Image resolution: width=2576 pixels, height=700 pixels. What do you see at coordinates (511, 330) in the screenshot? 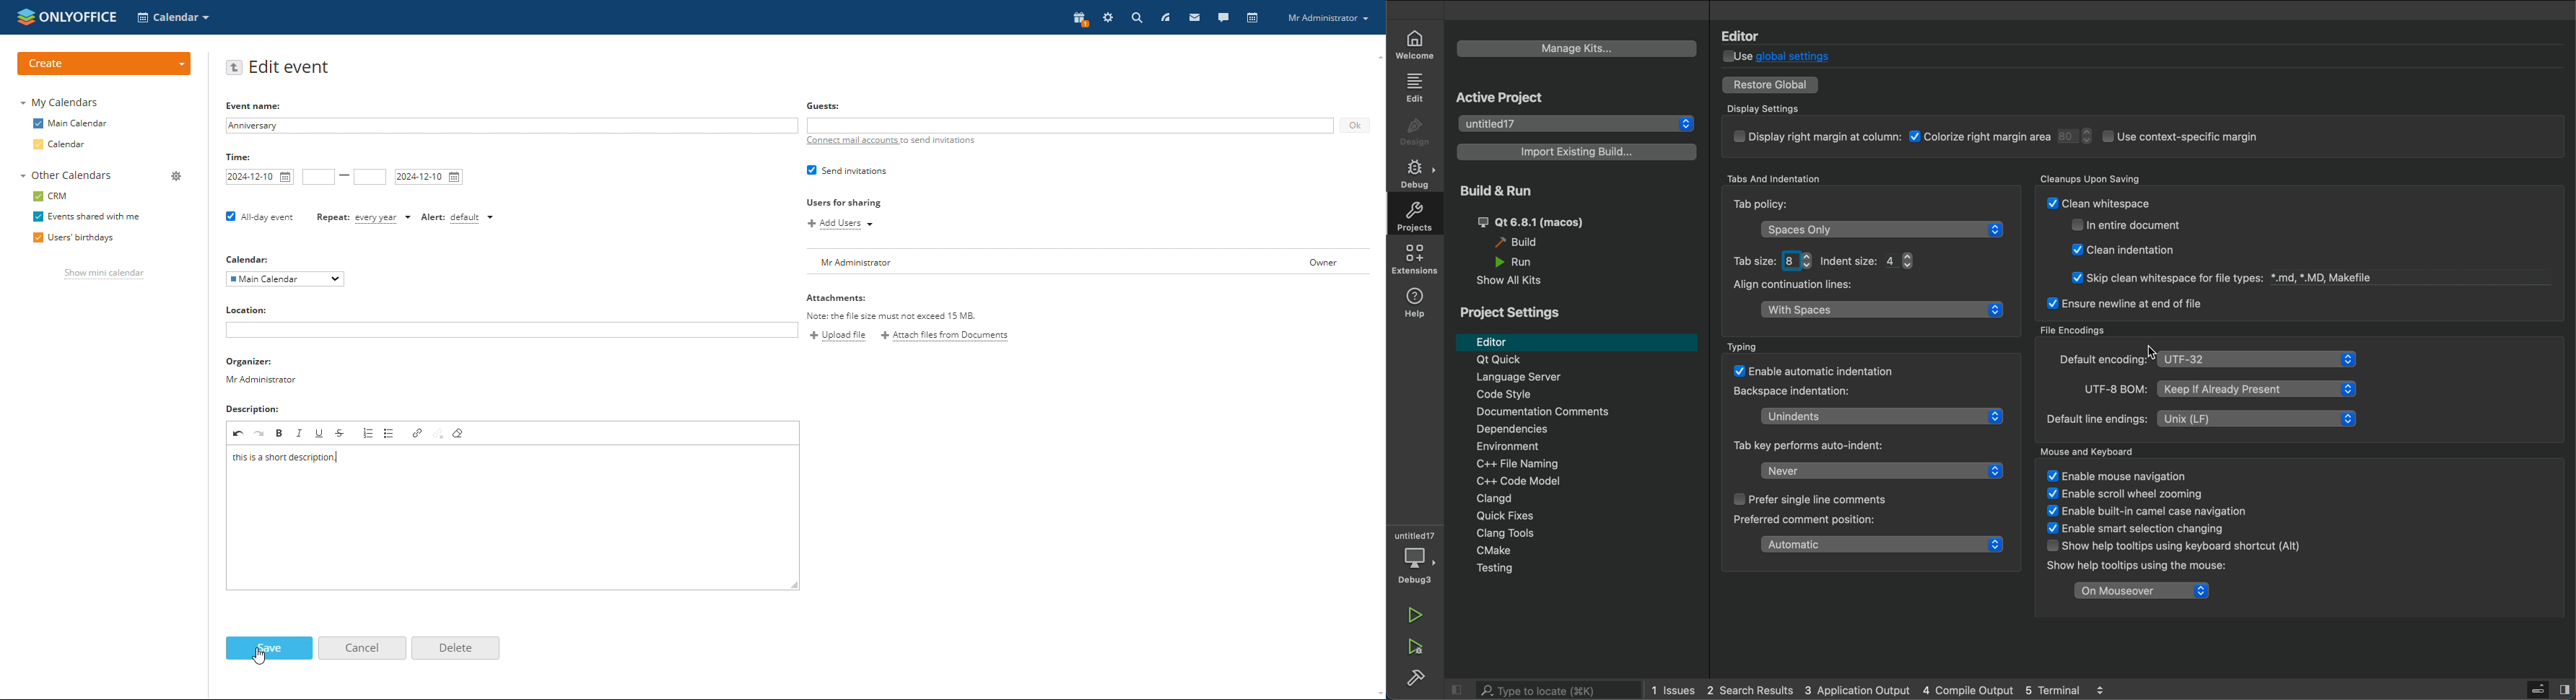
I see `add location` at bounding box center [511, 330].